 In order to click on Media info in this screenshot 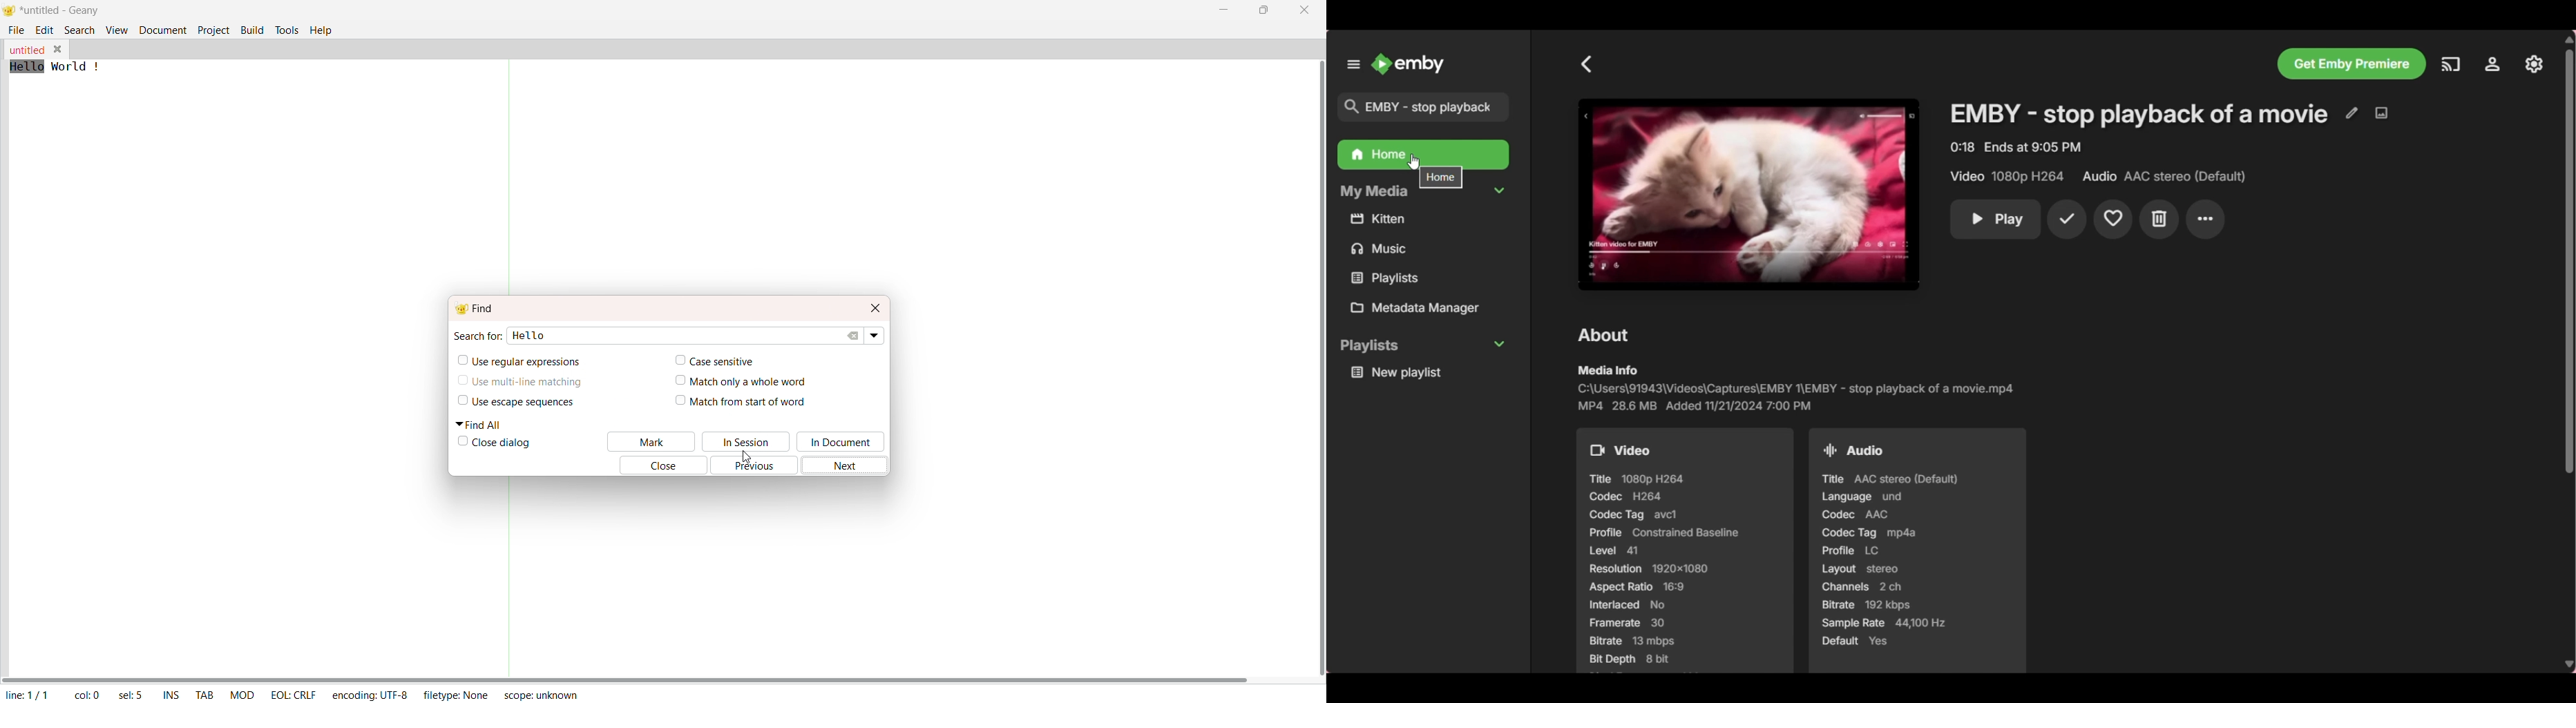, I will do `click(1607, 370)`.